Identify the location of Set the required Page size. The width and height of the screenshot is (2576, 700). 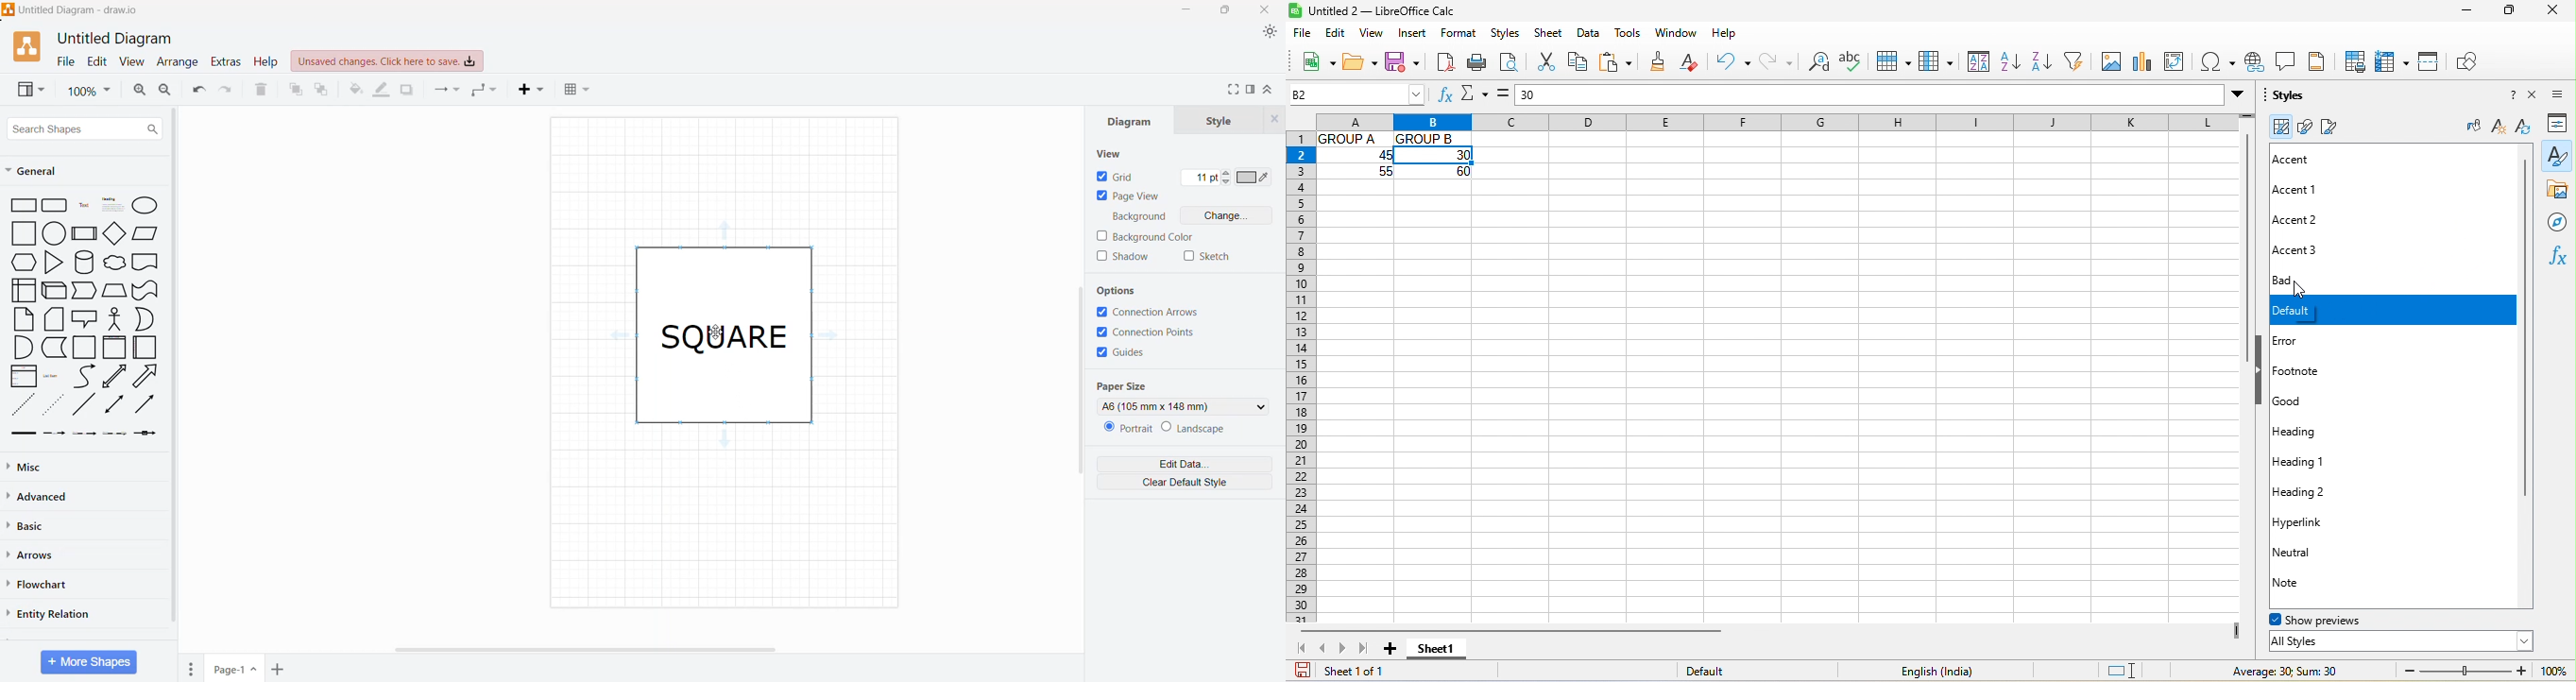
(1183, 406).